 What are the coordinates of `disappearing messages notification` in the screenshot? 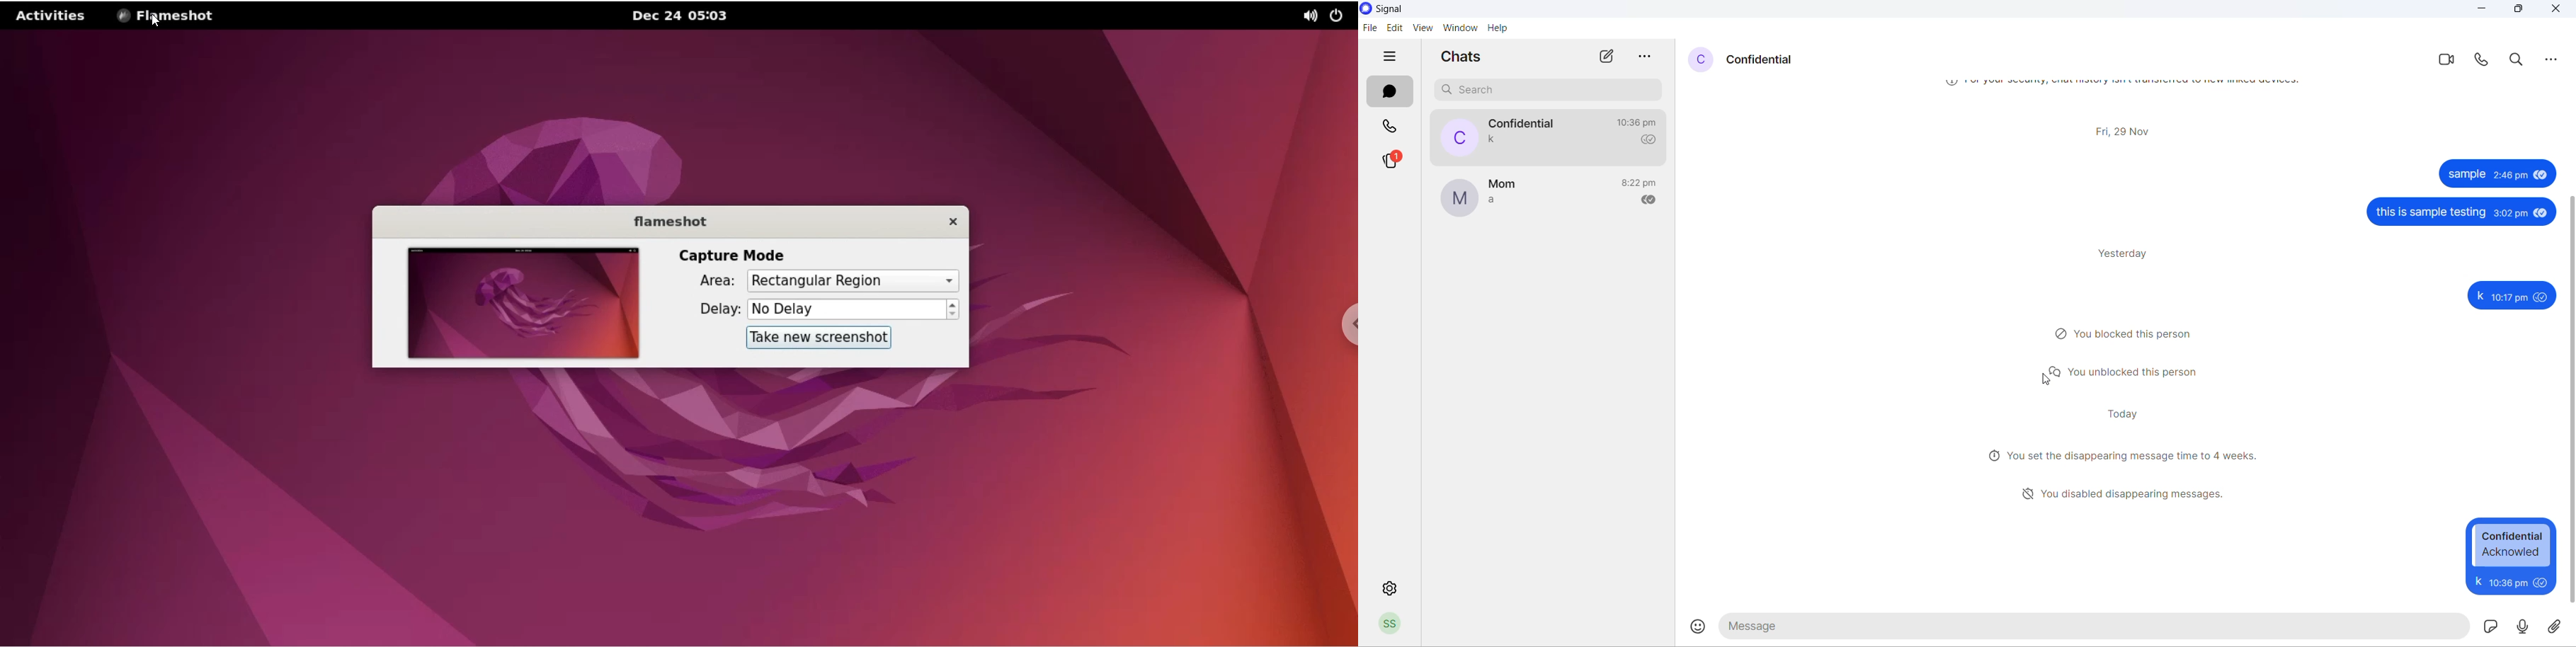 It's located at (2120, 457).